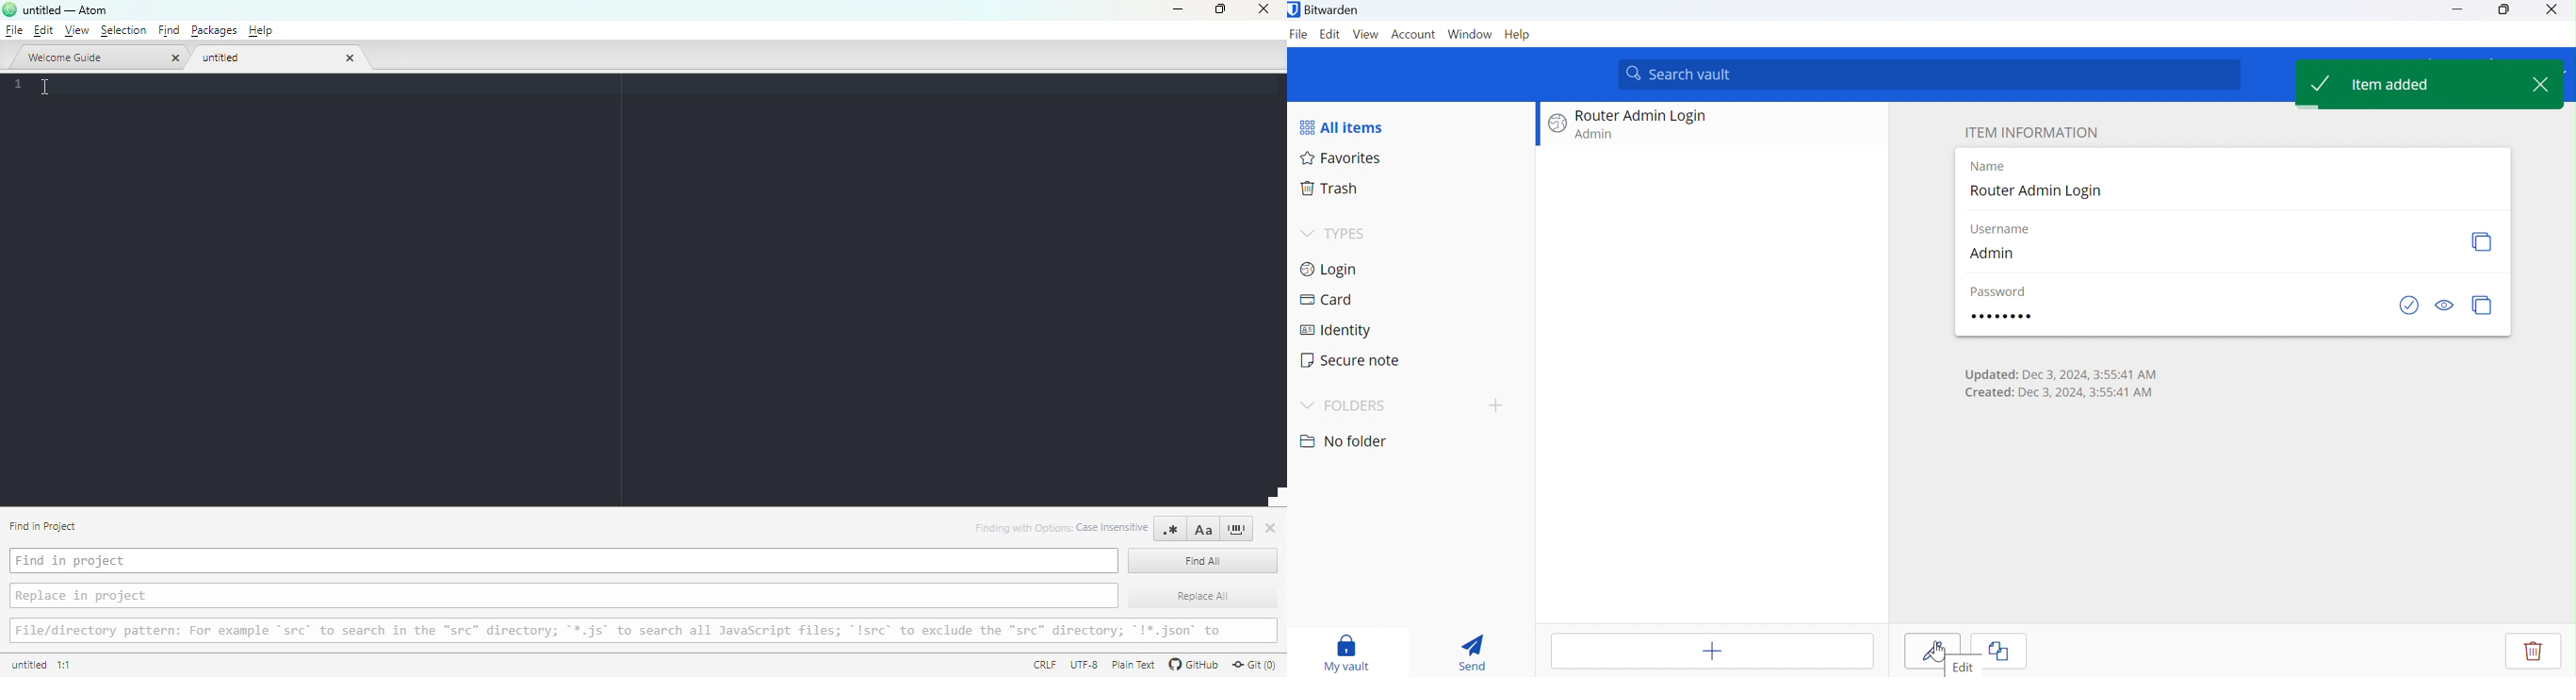  I want to click on use regex, so click(1170, 529).